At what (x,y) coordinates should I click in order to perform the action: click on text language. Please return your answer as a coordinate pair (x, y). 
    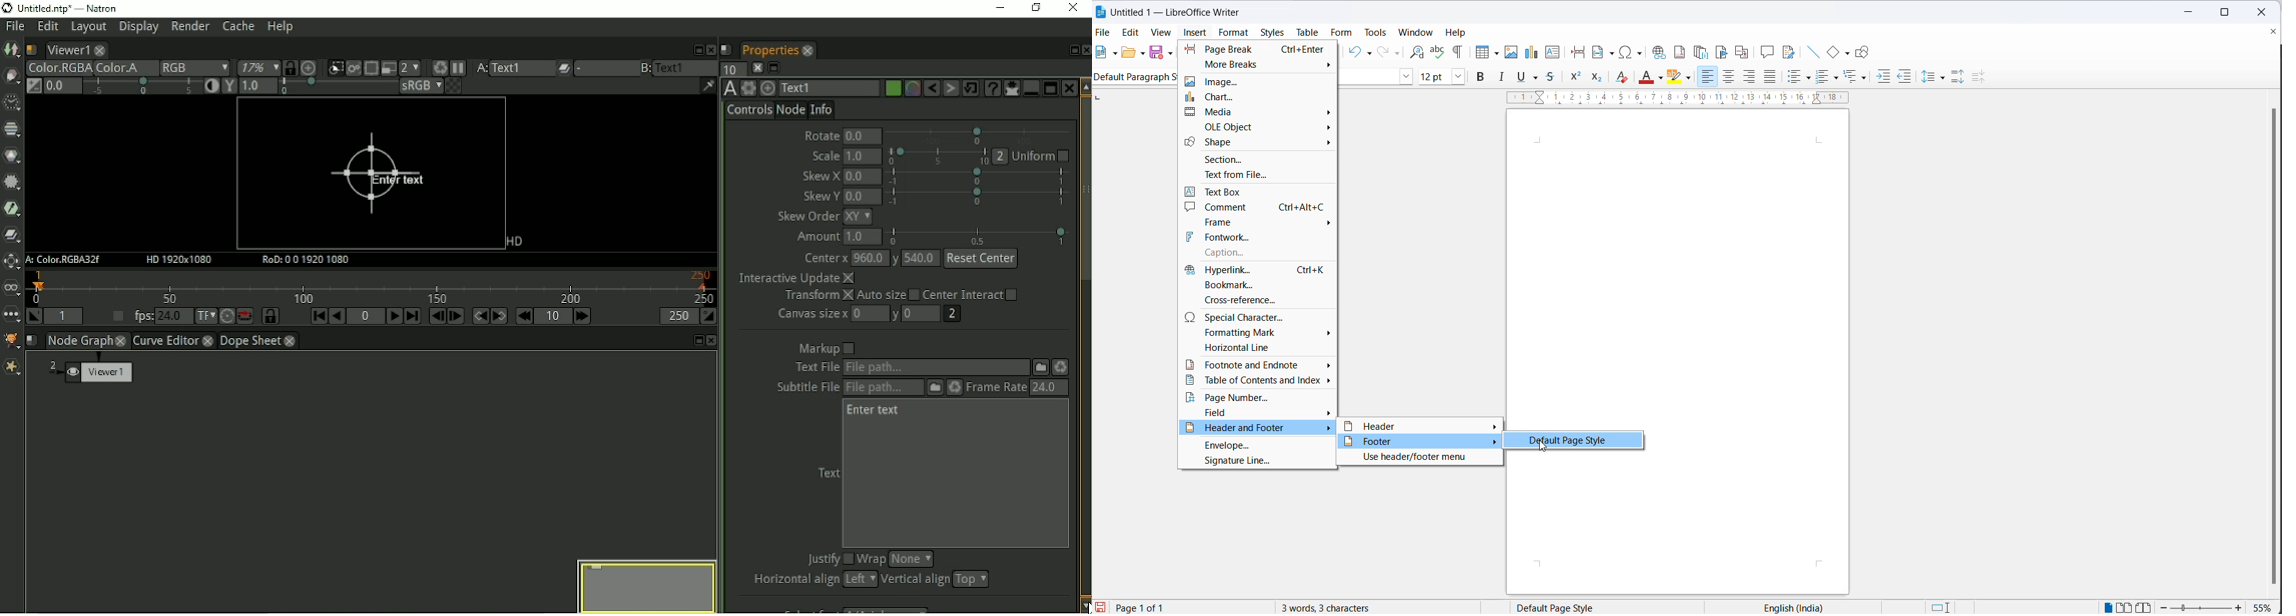
    Looking at the image, I should click on (1809, 606).